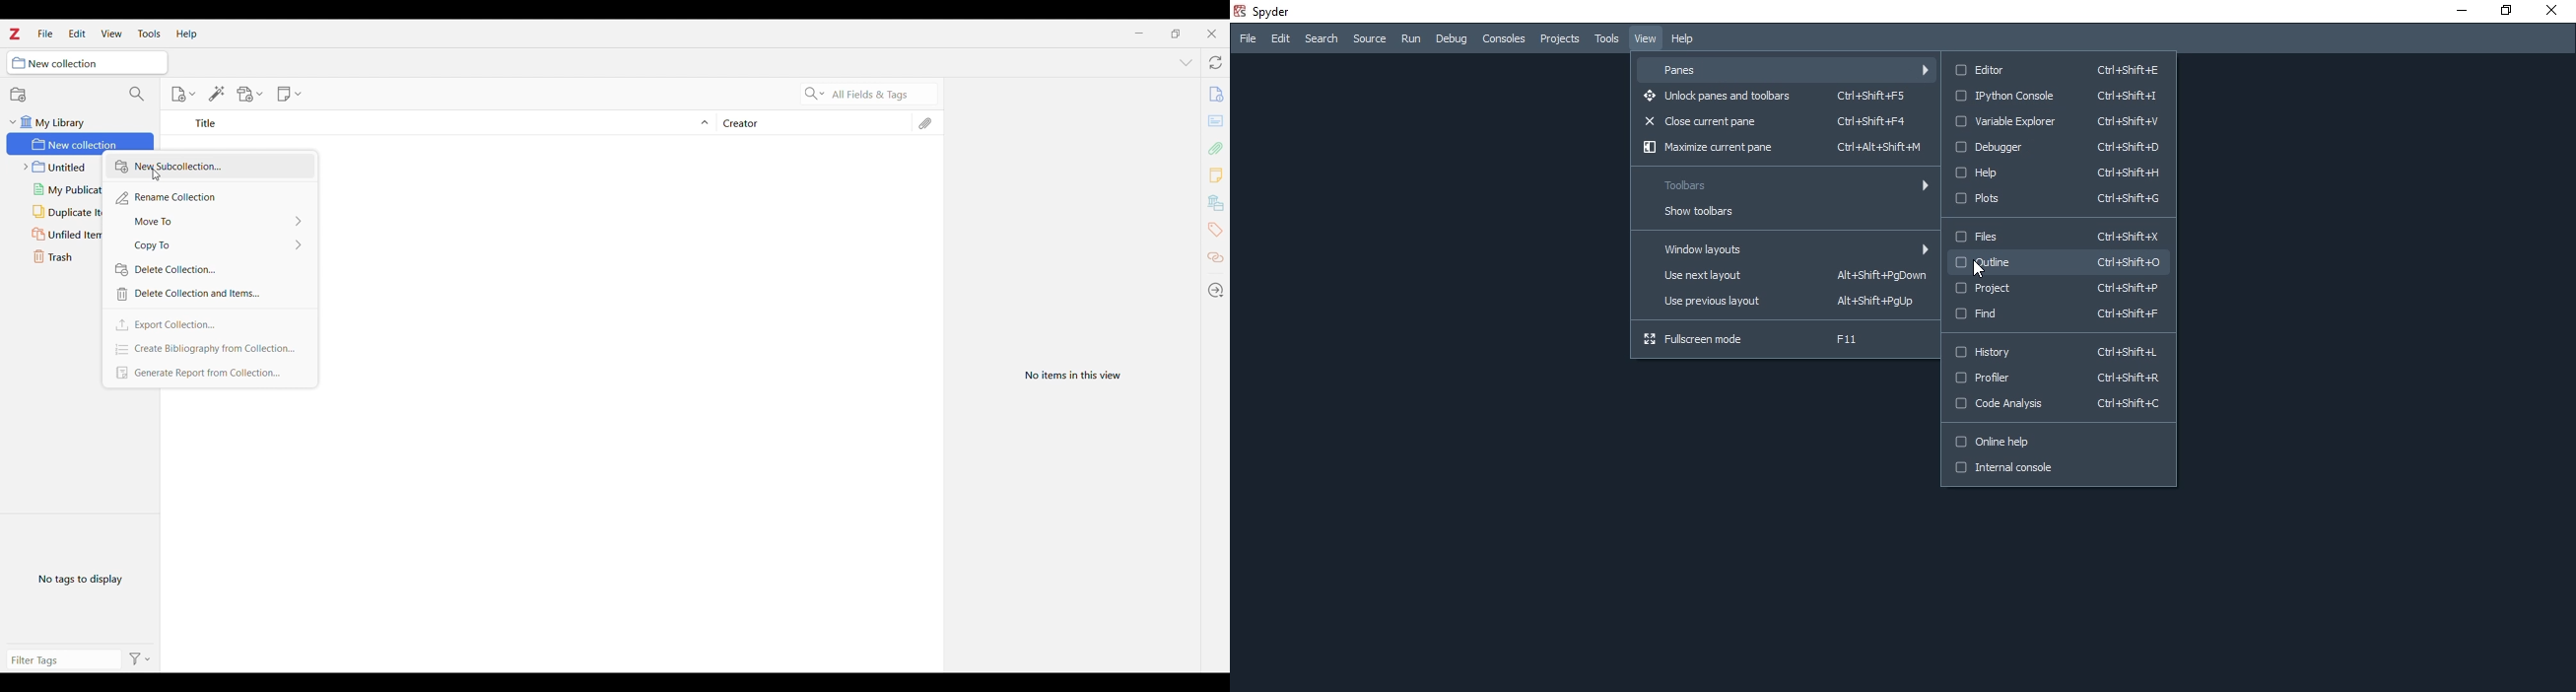  Describe the element at coordinates (1215, 62) in the screenshot. I see `Sync with zotero.org` at that location.